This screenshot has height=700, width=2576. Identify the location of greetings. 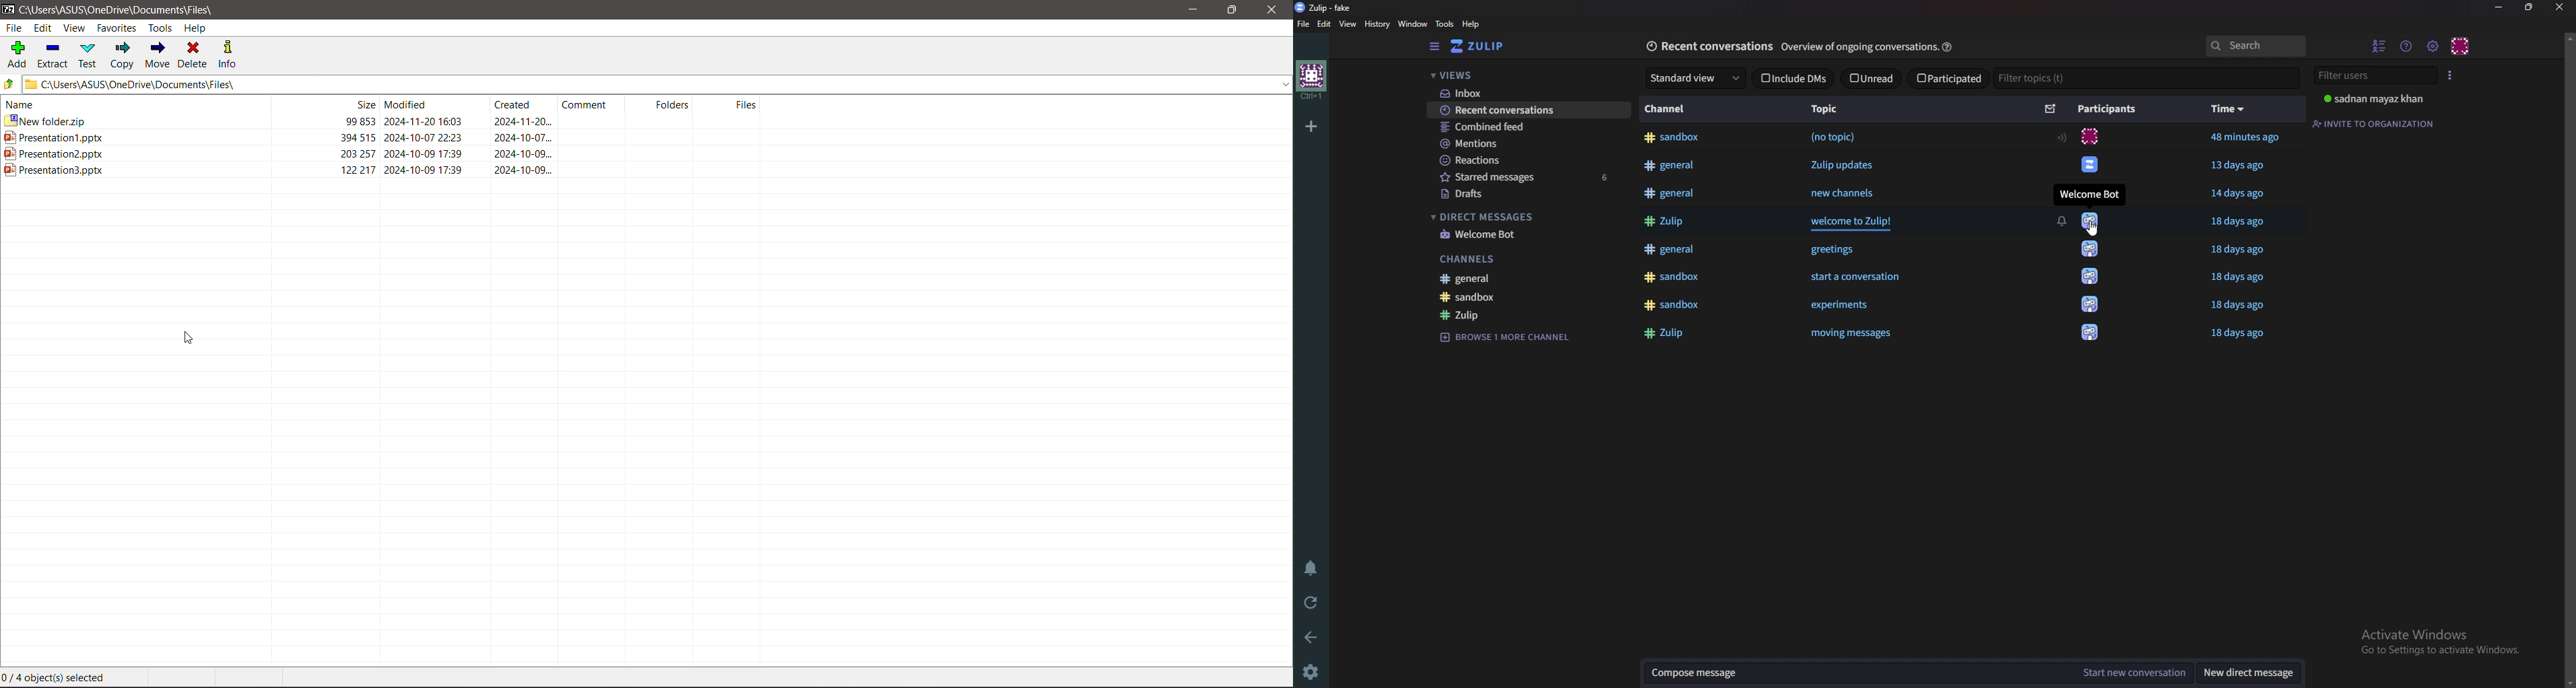
(1840, 250).